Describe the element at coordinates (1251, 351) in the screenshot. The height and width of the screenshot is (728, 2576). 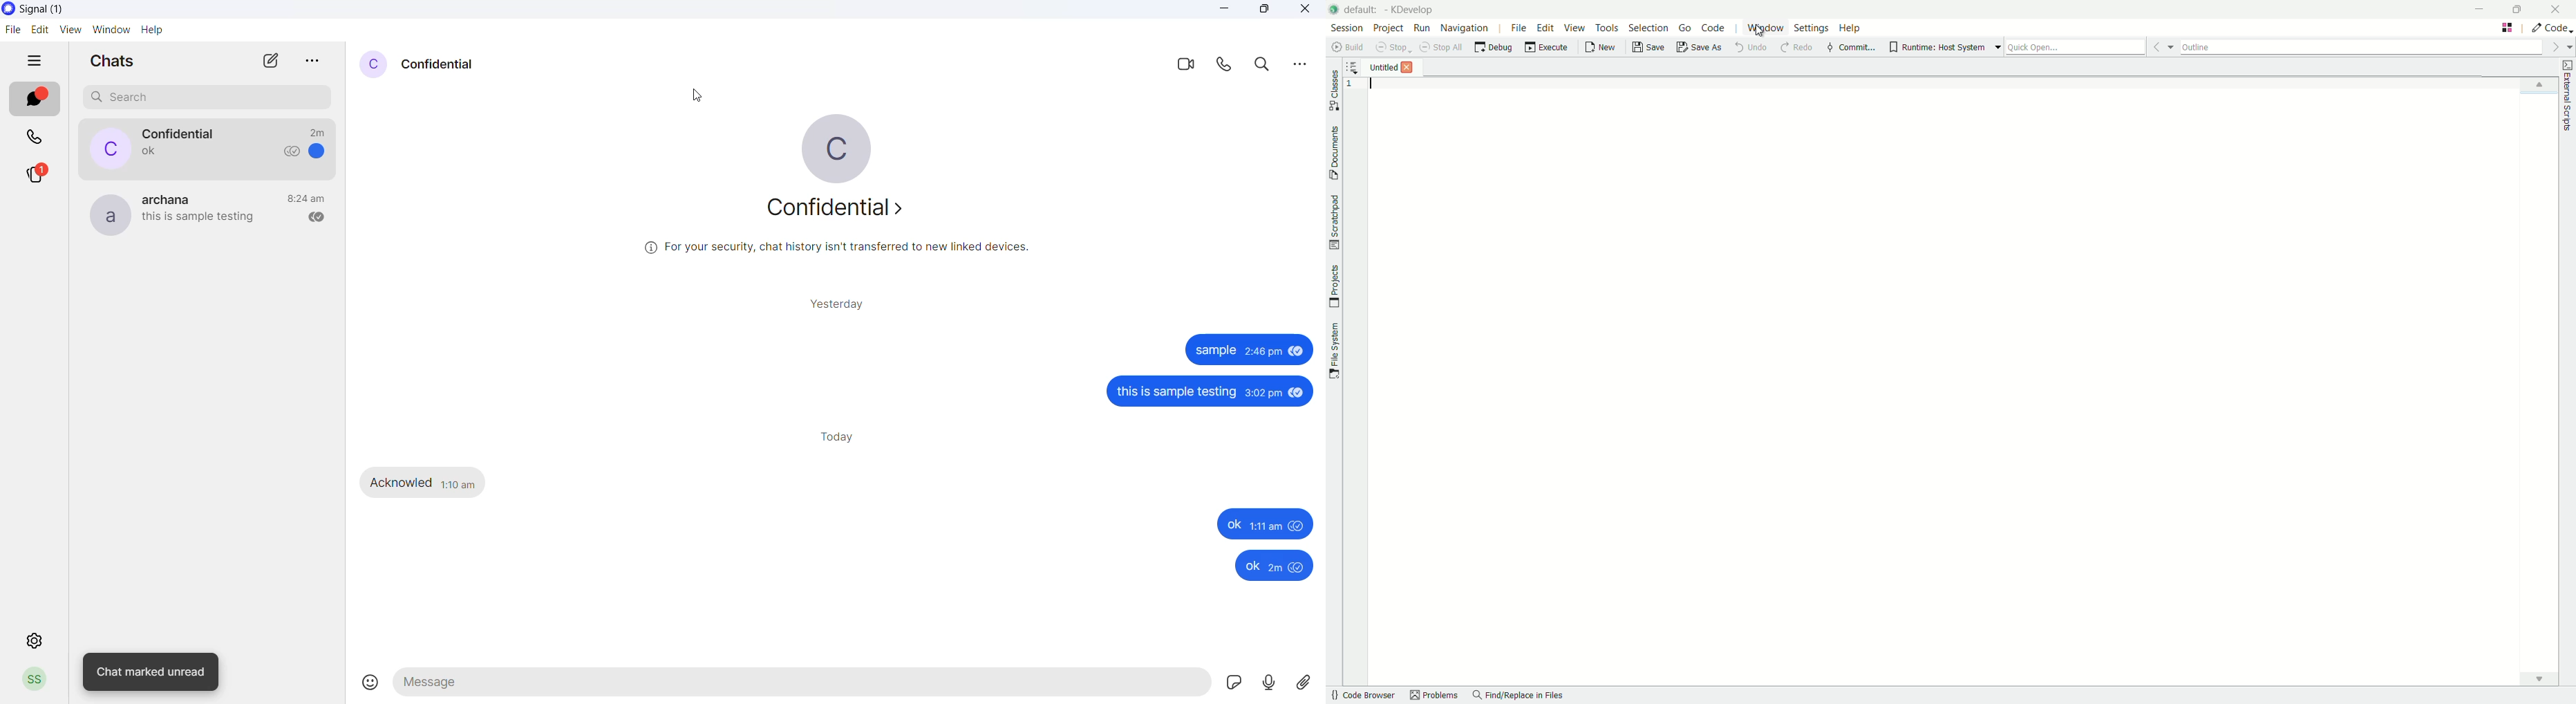
I see `sample` at that location.